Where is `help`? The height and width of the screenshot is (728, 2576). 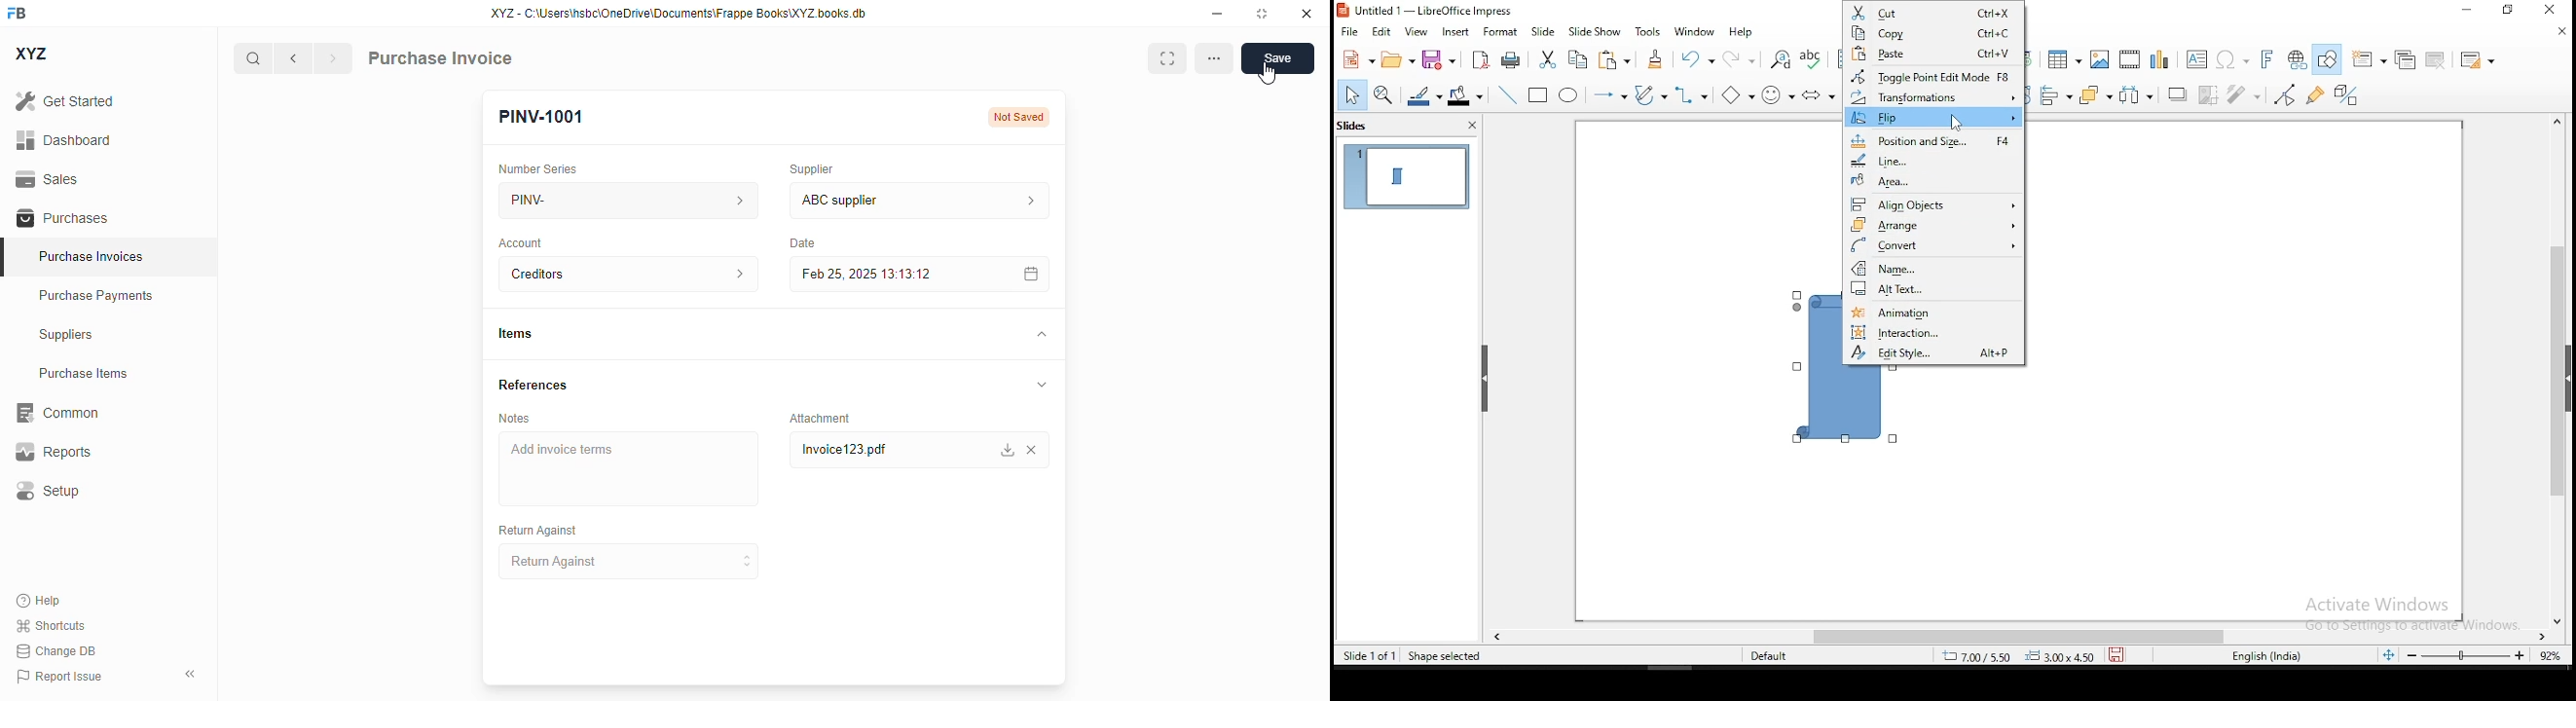
help is located at coordinates (39, 601).